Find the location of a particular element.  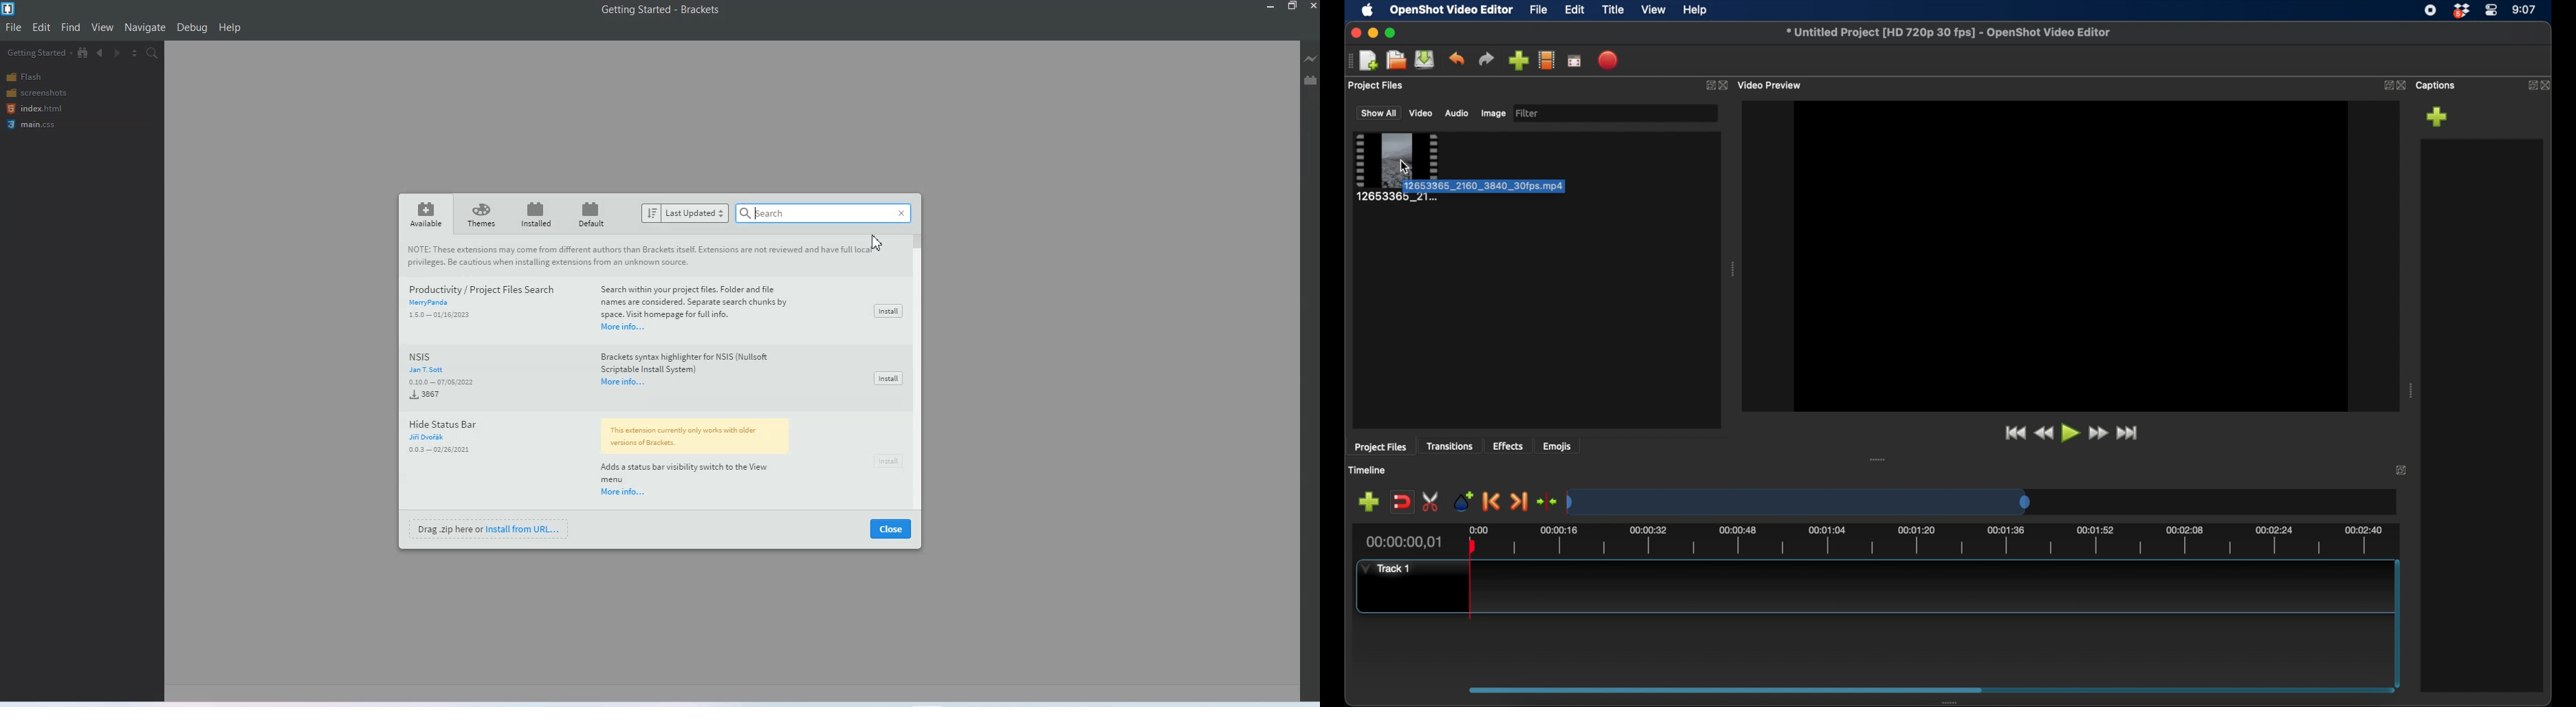

effects is located at coordinates (1508, 445).